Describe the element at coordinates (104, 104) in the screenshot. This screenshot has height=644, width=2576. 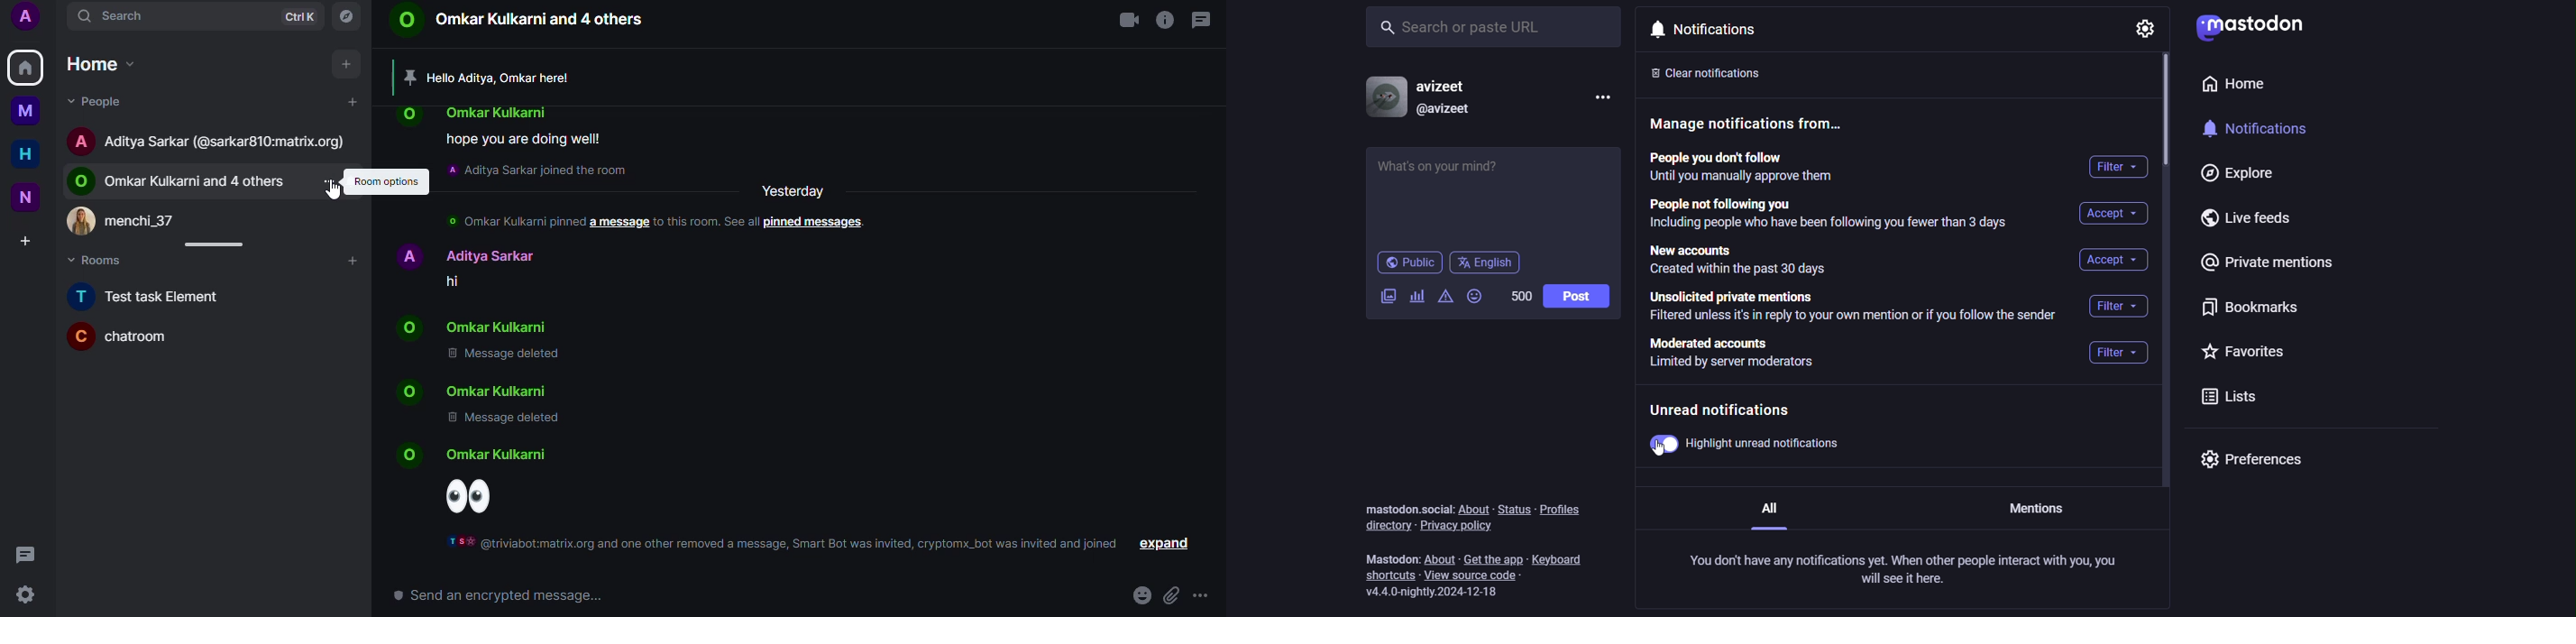
I see `People` at that location.